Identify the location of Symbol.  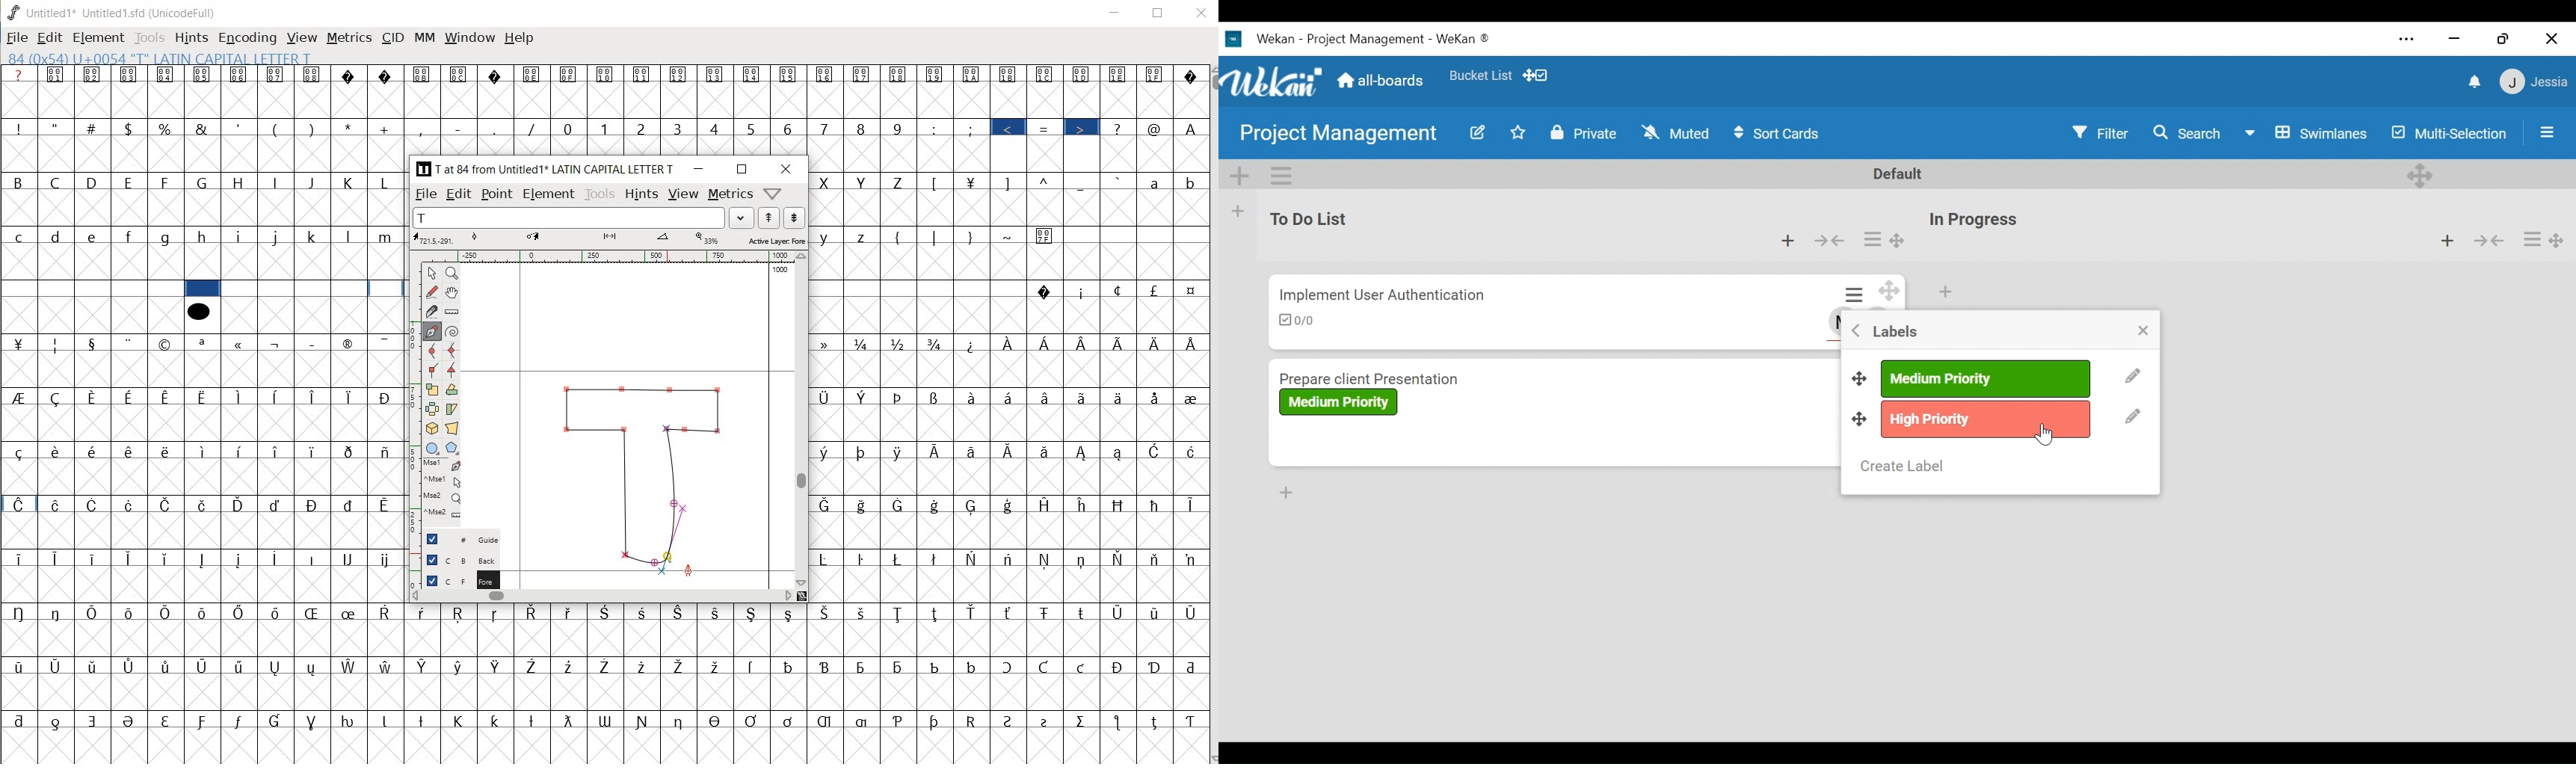
(1084, 344).